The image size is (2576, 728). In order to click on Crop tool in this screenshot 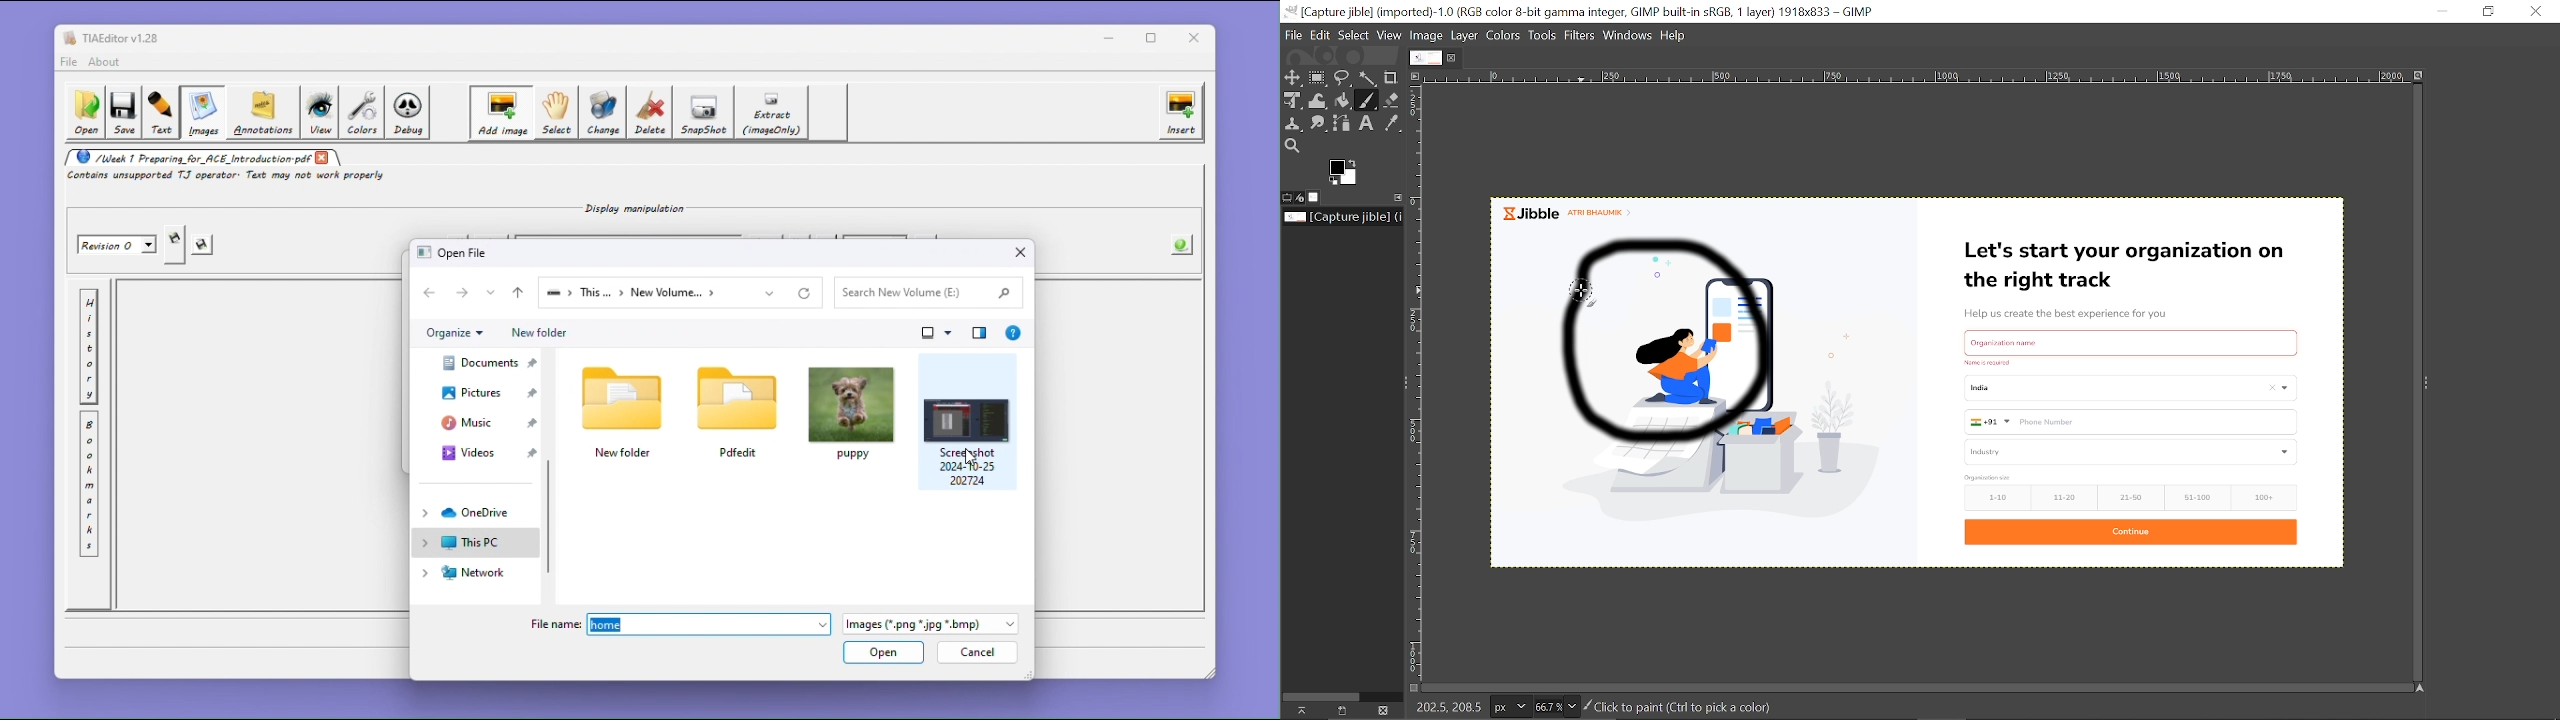, I will do `click(1392, 78)`.